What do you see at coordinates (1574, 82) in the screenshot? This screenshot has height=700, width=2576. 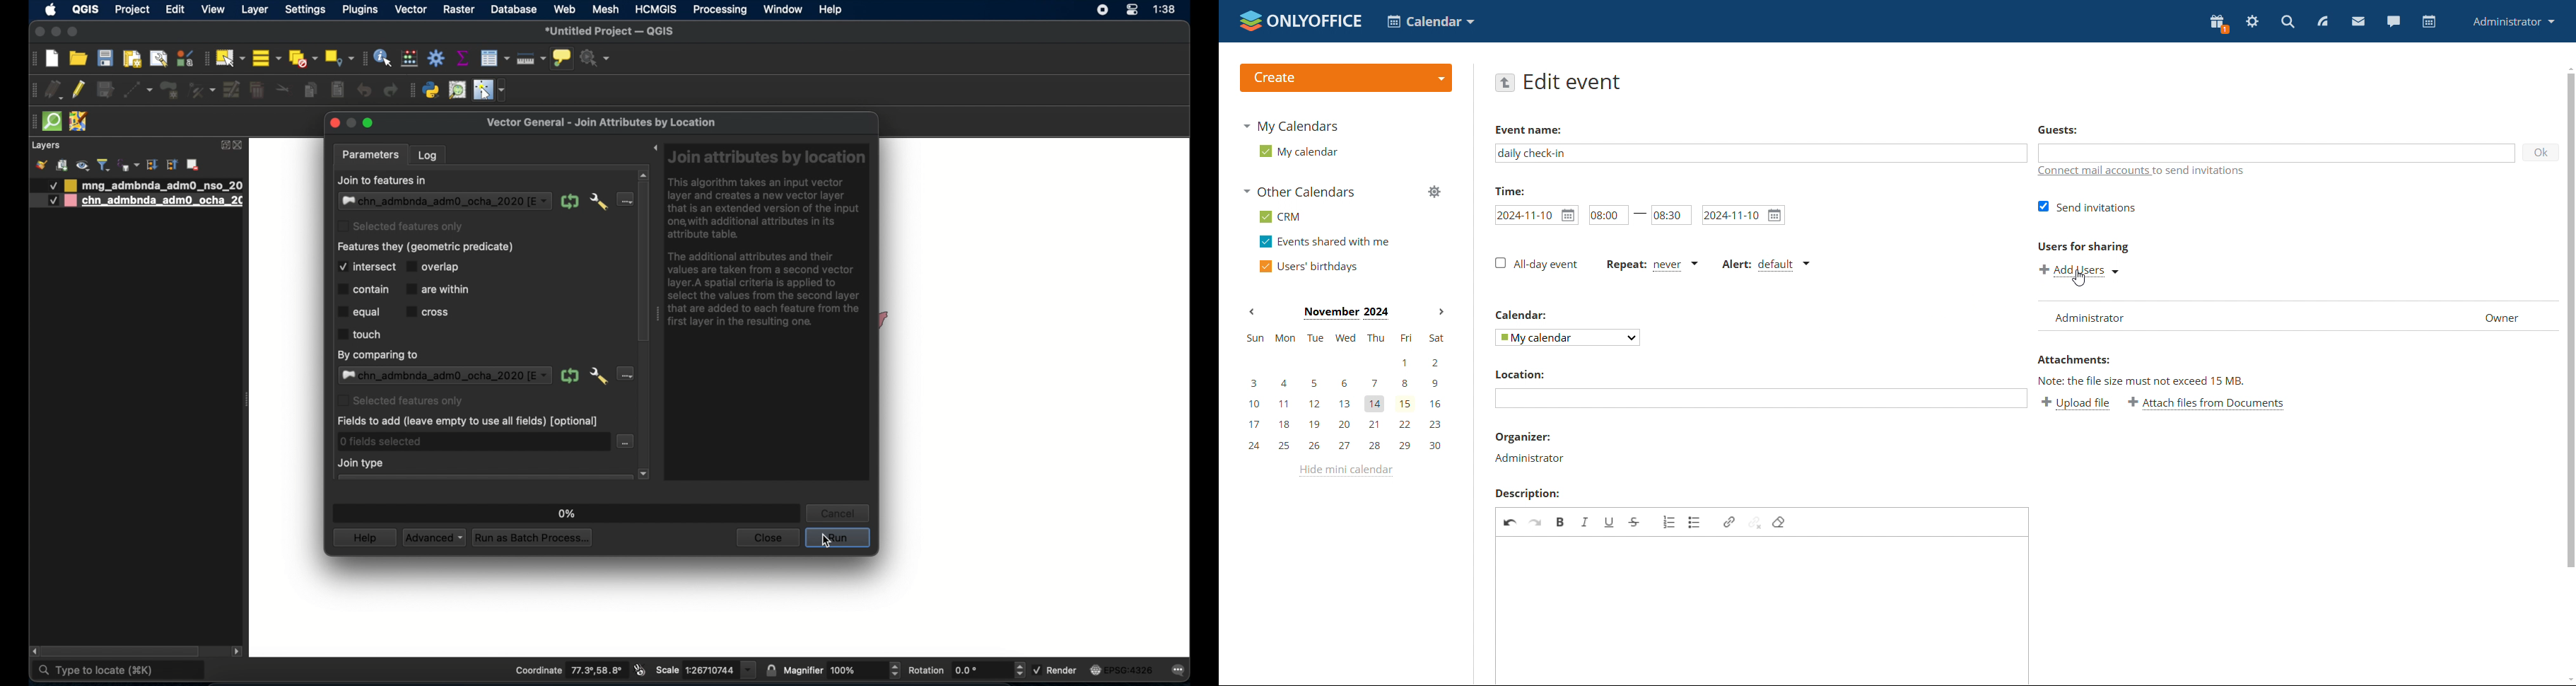 I see `edit event` at bounding box center [1574, 82].